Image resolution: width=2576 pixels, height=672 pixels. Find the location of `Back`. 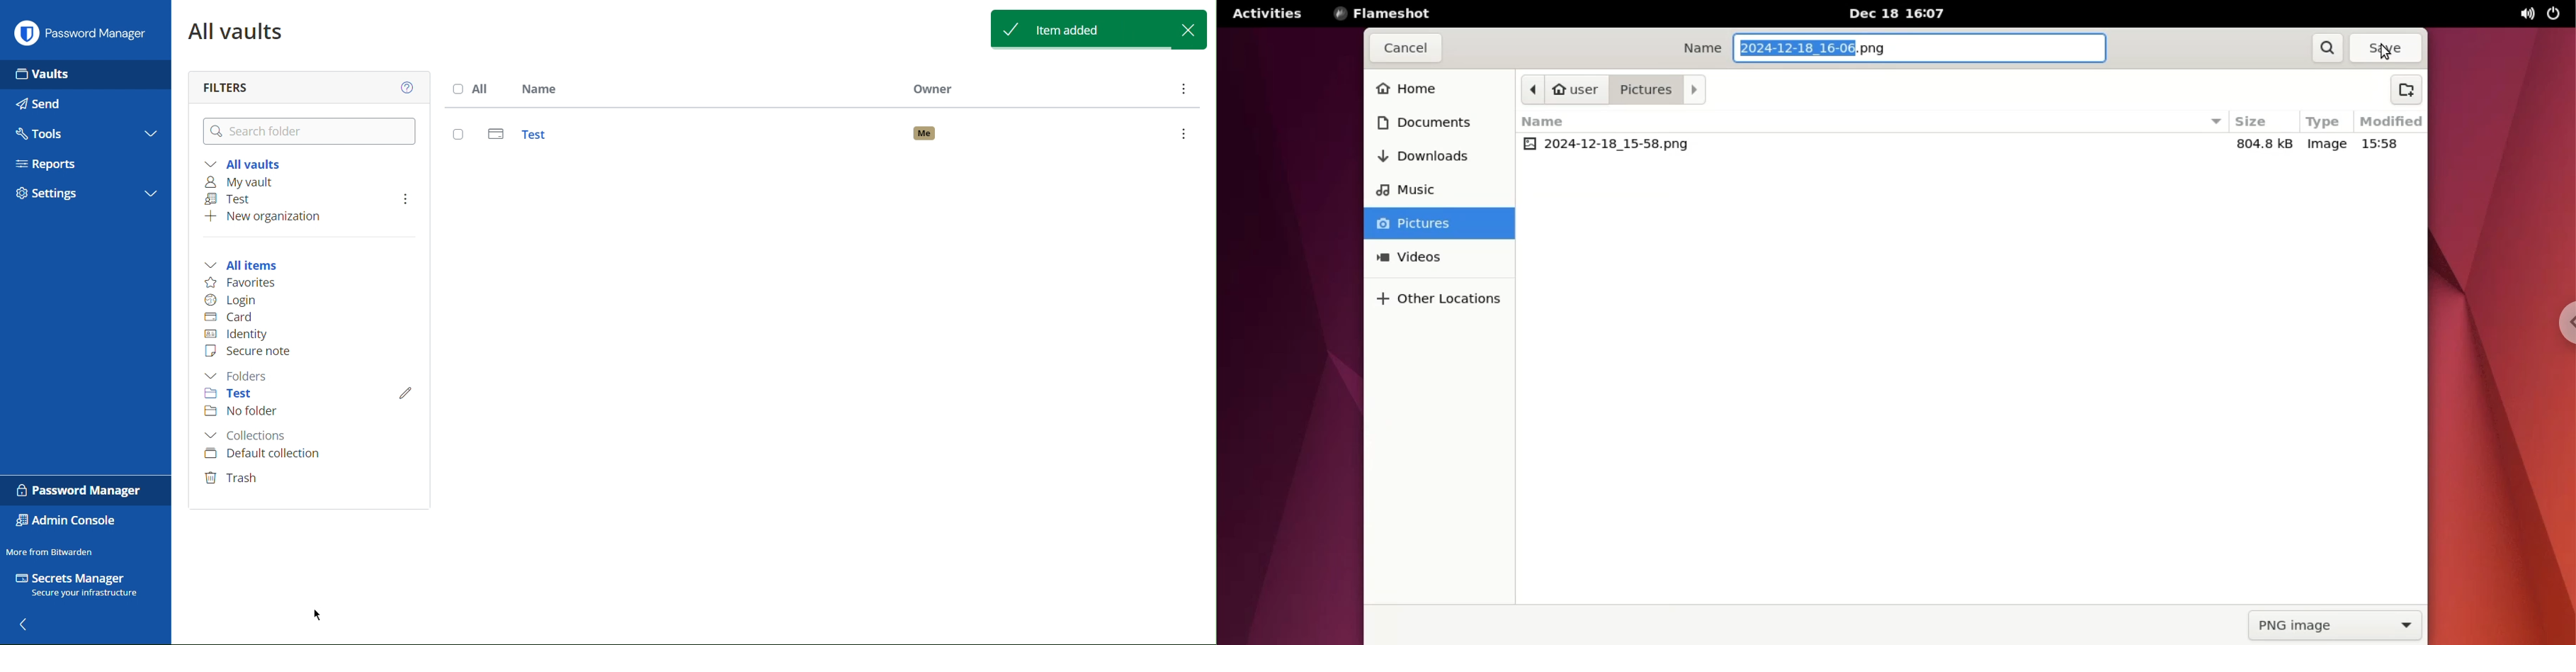

Back is located at coordinates (27, 625).